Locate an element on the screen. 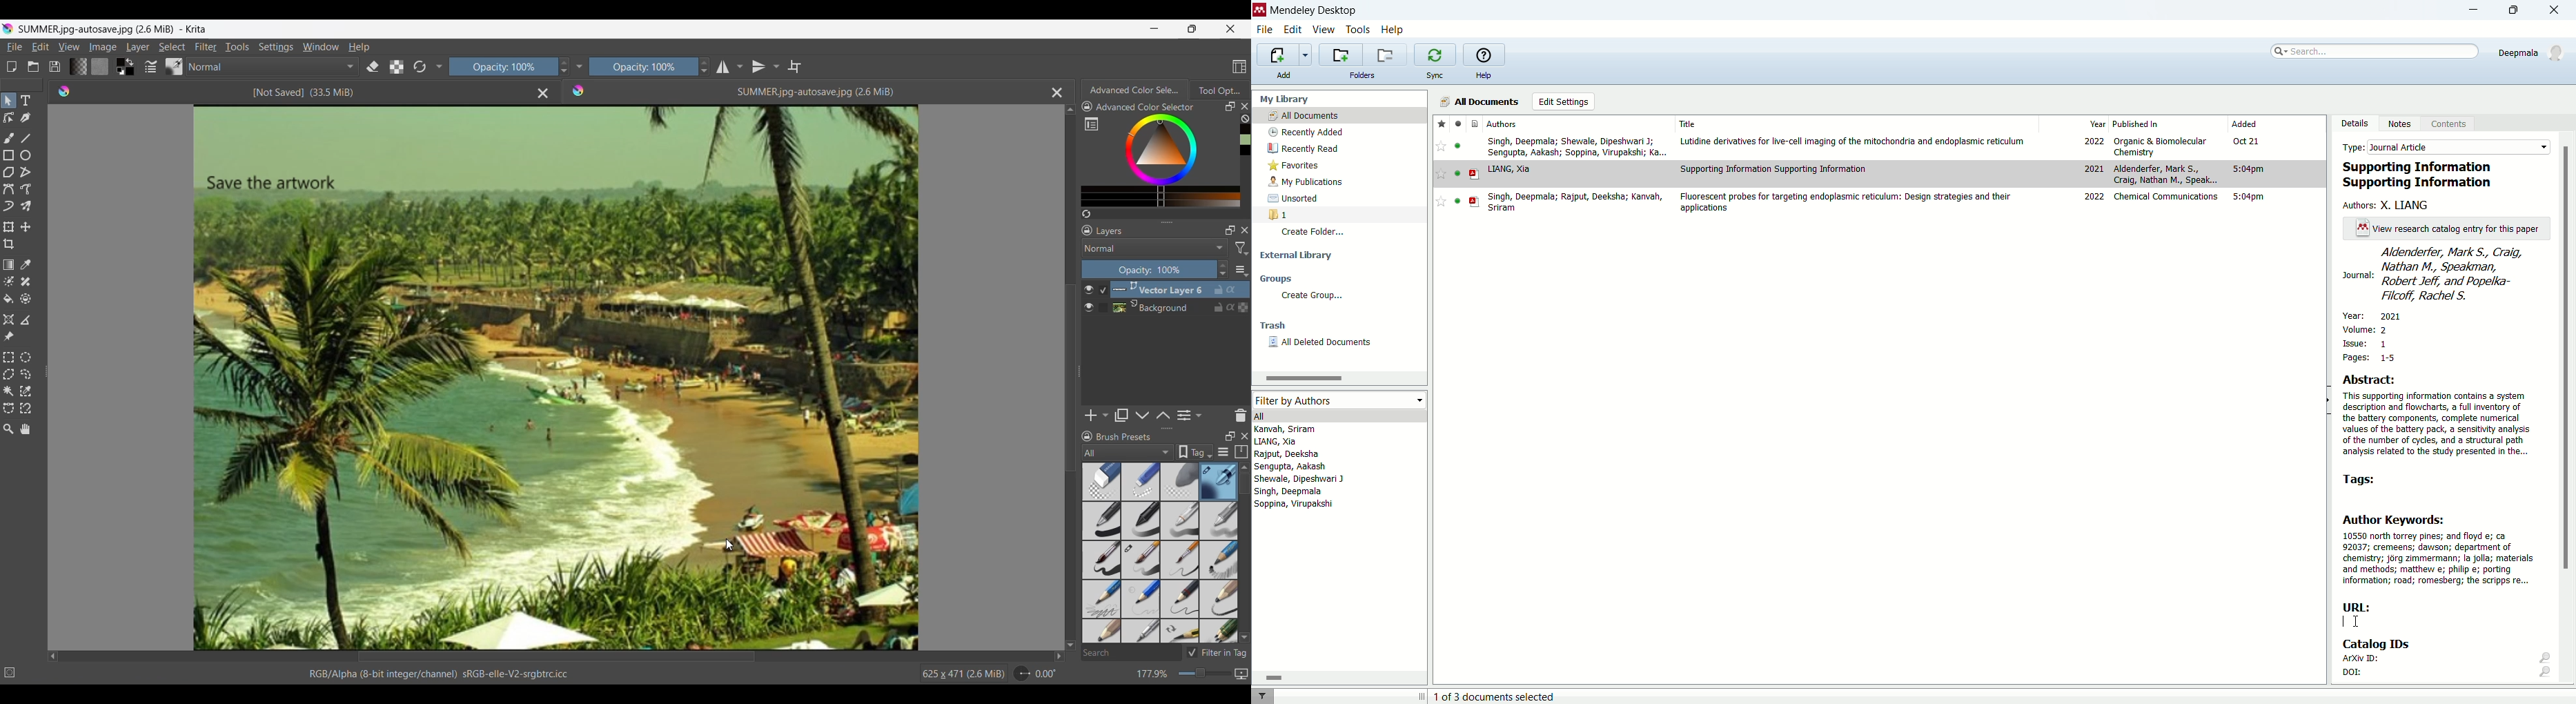 This screenshot has width=2576, height=728. Freehand path tool is located at coordinates (25, 189).